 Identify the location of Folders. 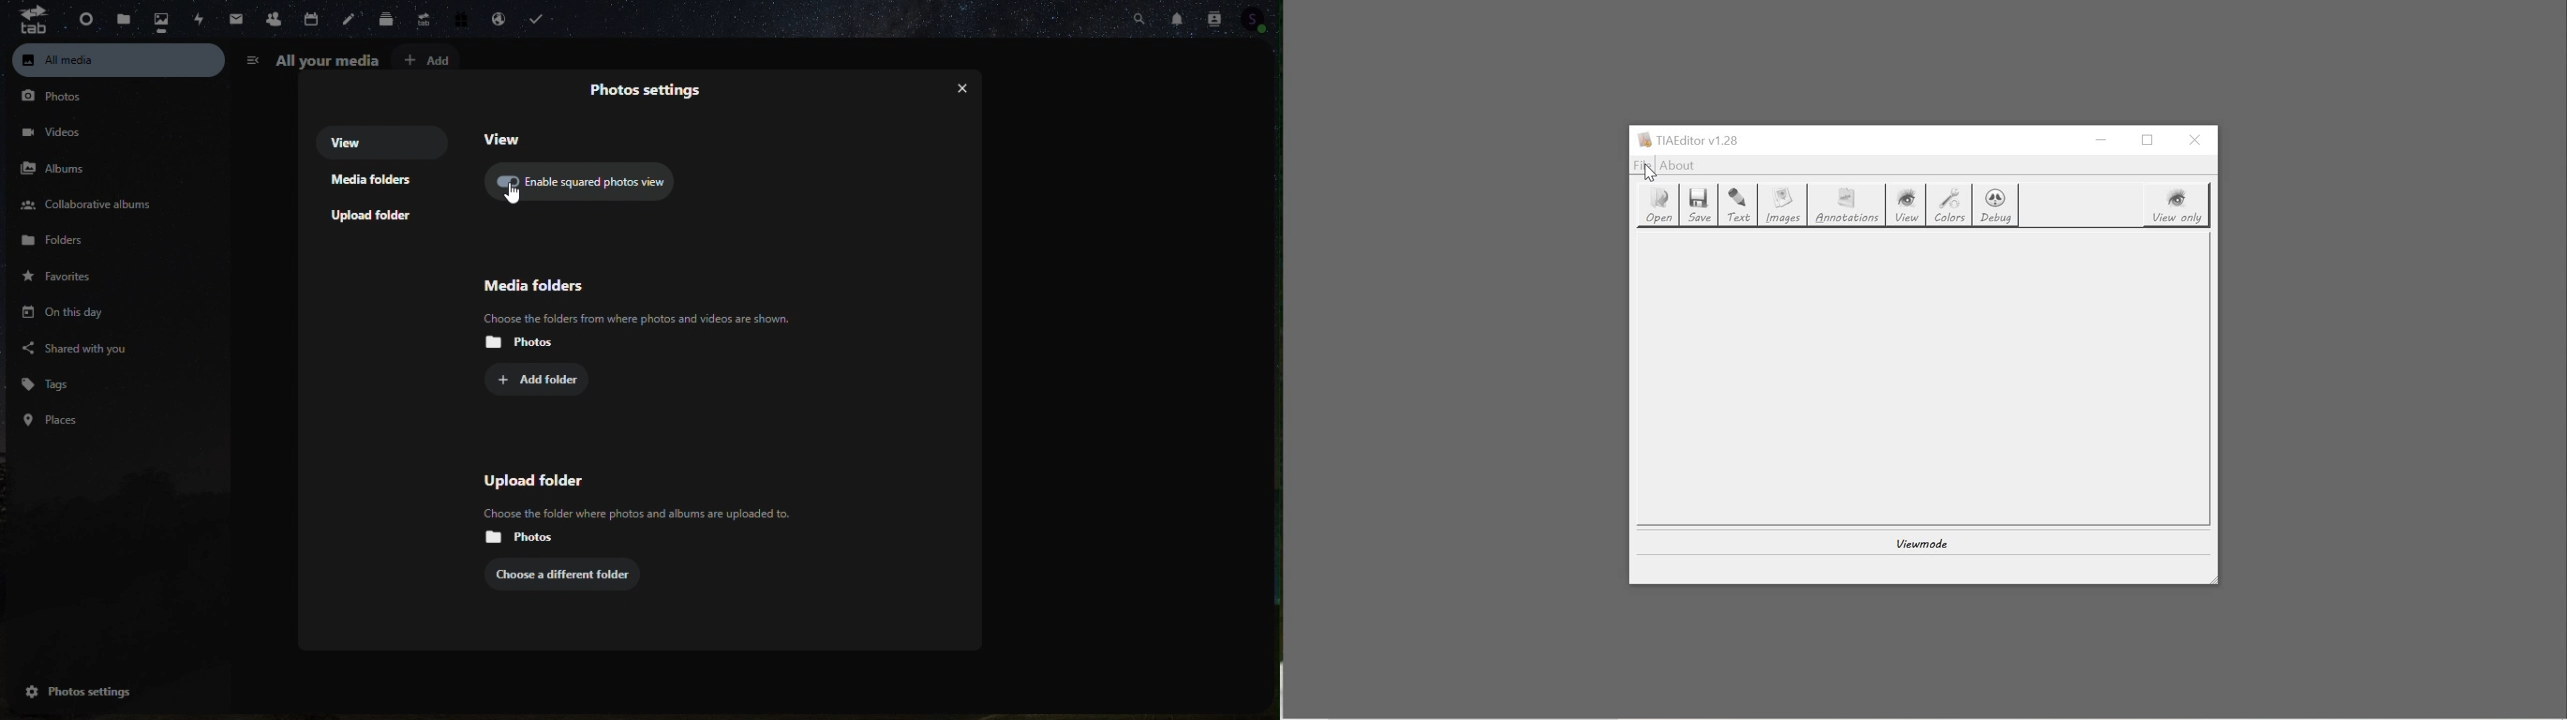
(70, 245).